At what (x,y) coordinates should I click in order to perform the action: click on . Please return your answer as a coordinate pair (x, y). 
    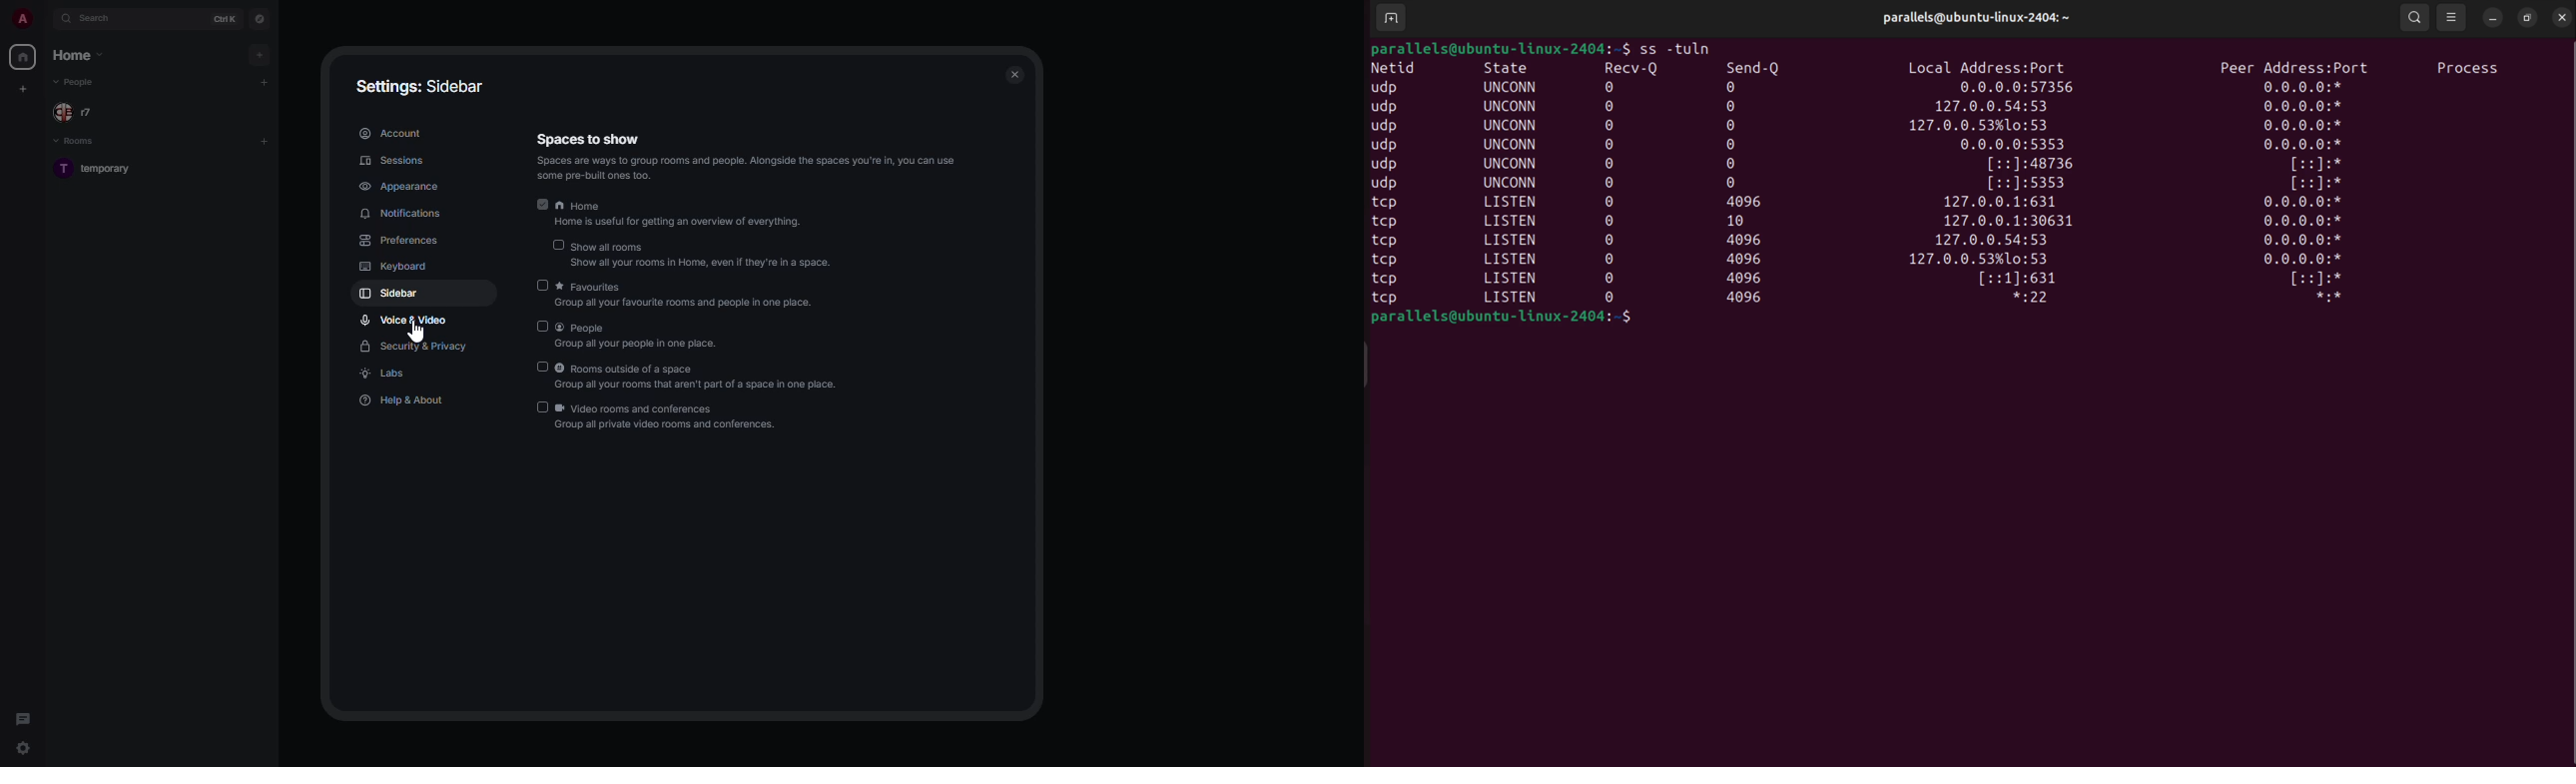
    Looking at the image, I should click on (1388, 282).